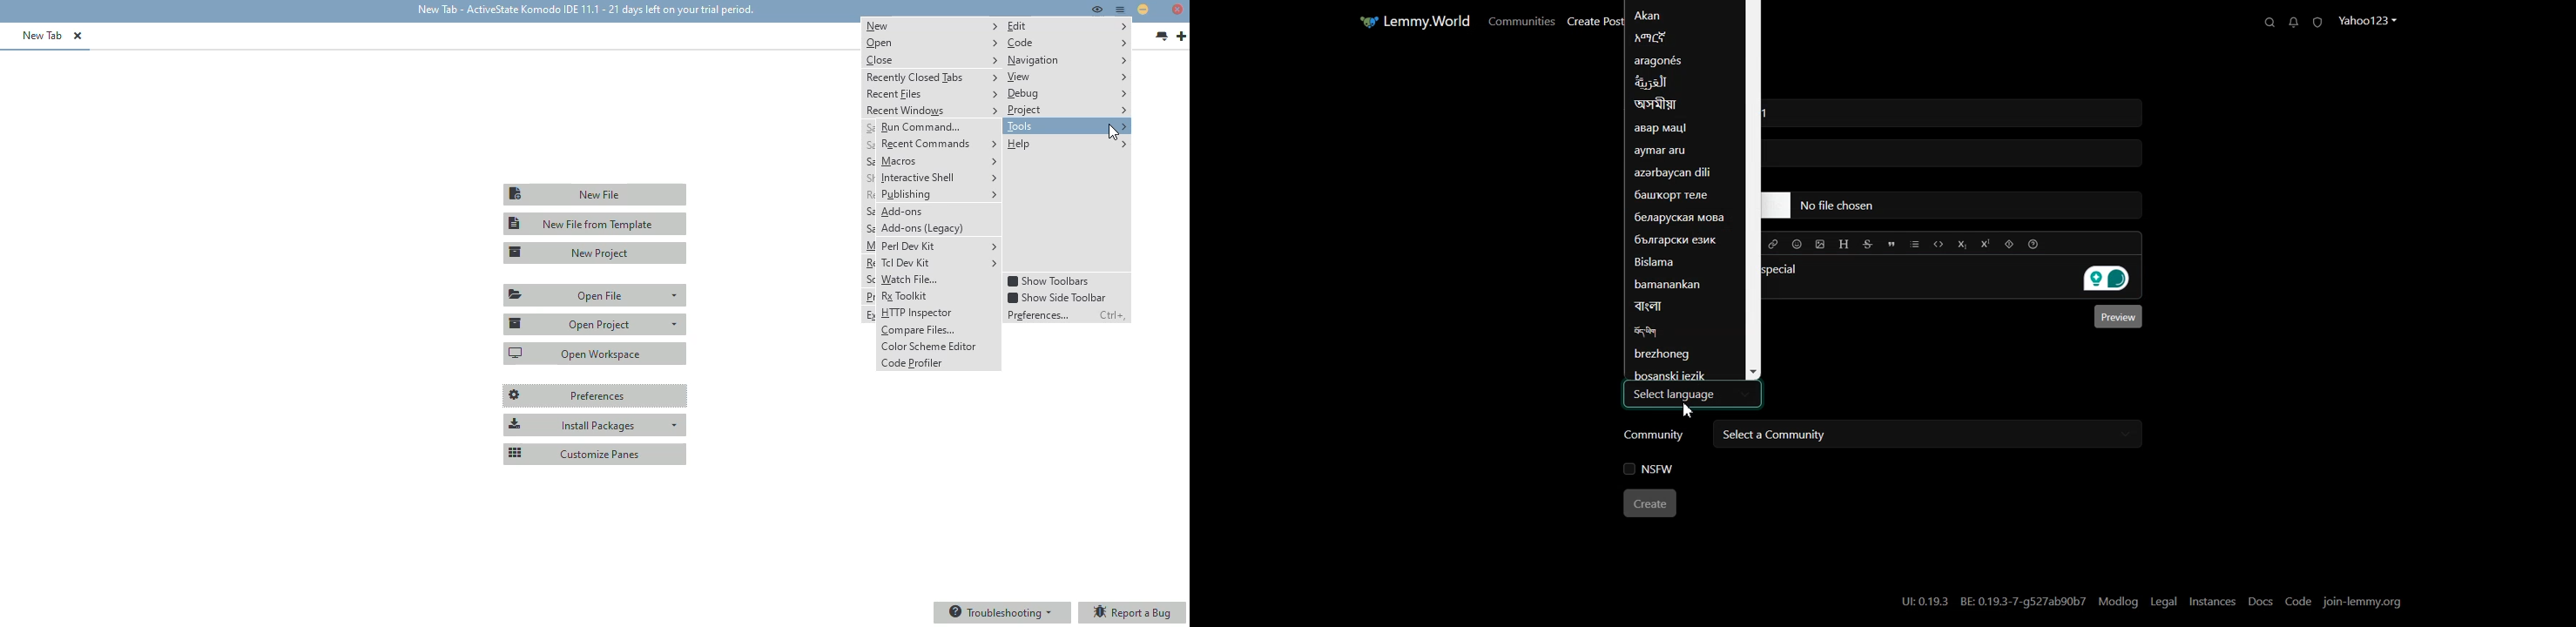 Image resolution: width=2576 pixels, height=644 pixels. Describe the element at coordinates (1914, 244) in the screenshot. I see `List` at that location.